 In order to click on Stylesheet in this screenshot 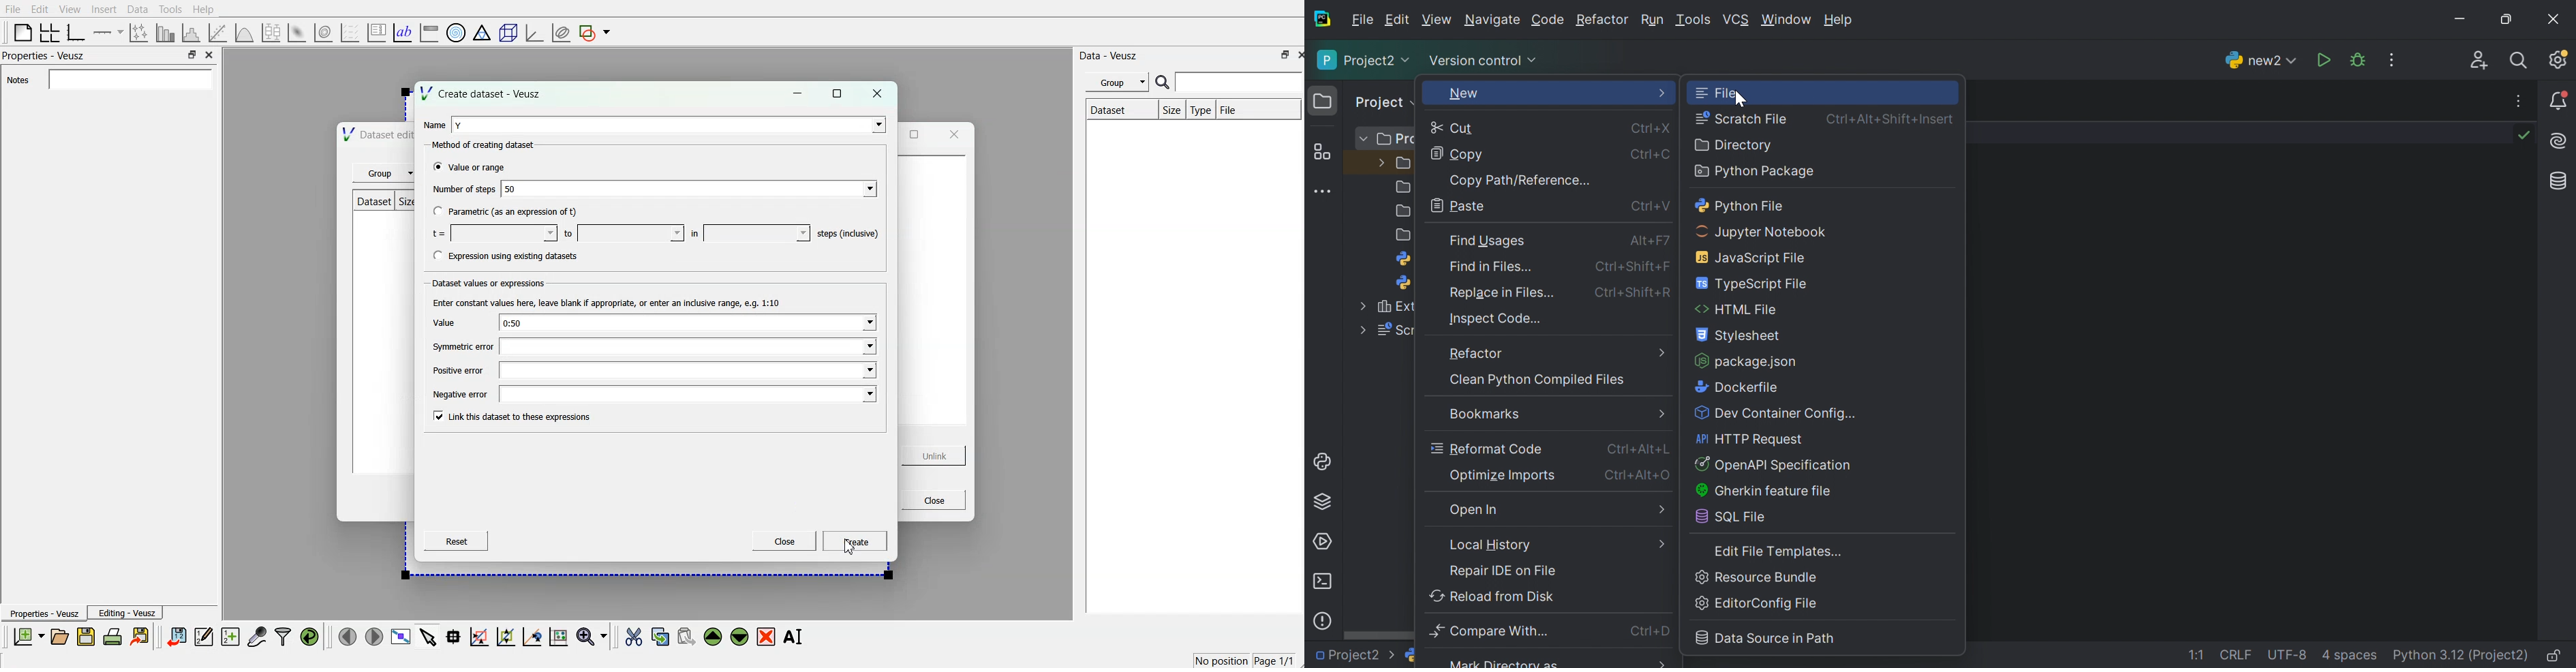, I will do `click(1740, 337)`.